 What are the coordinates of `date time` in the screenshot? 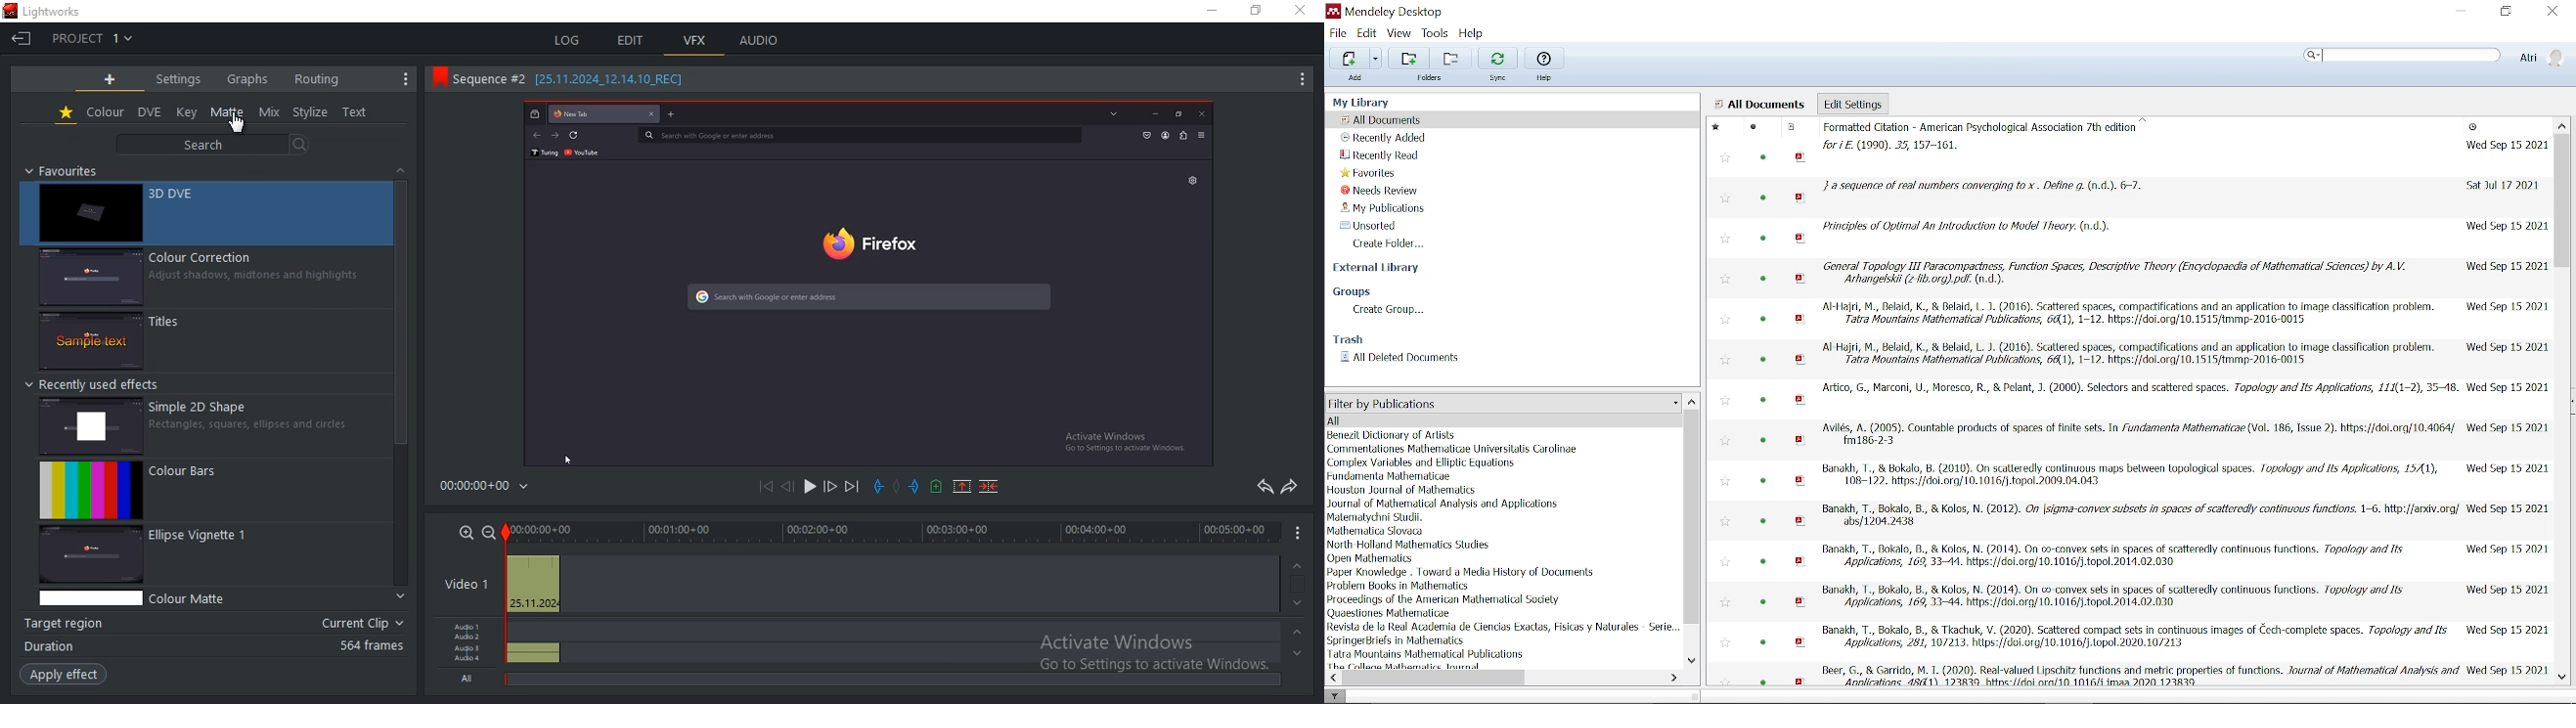 It's located at (2508, 426).